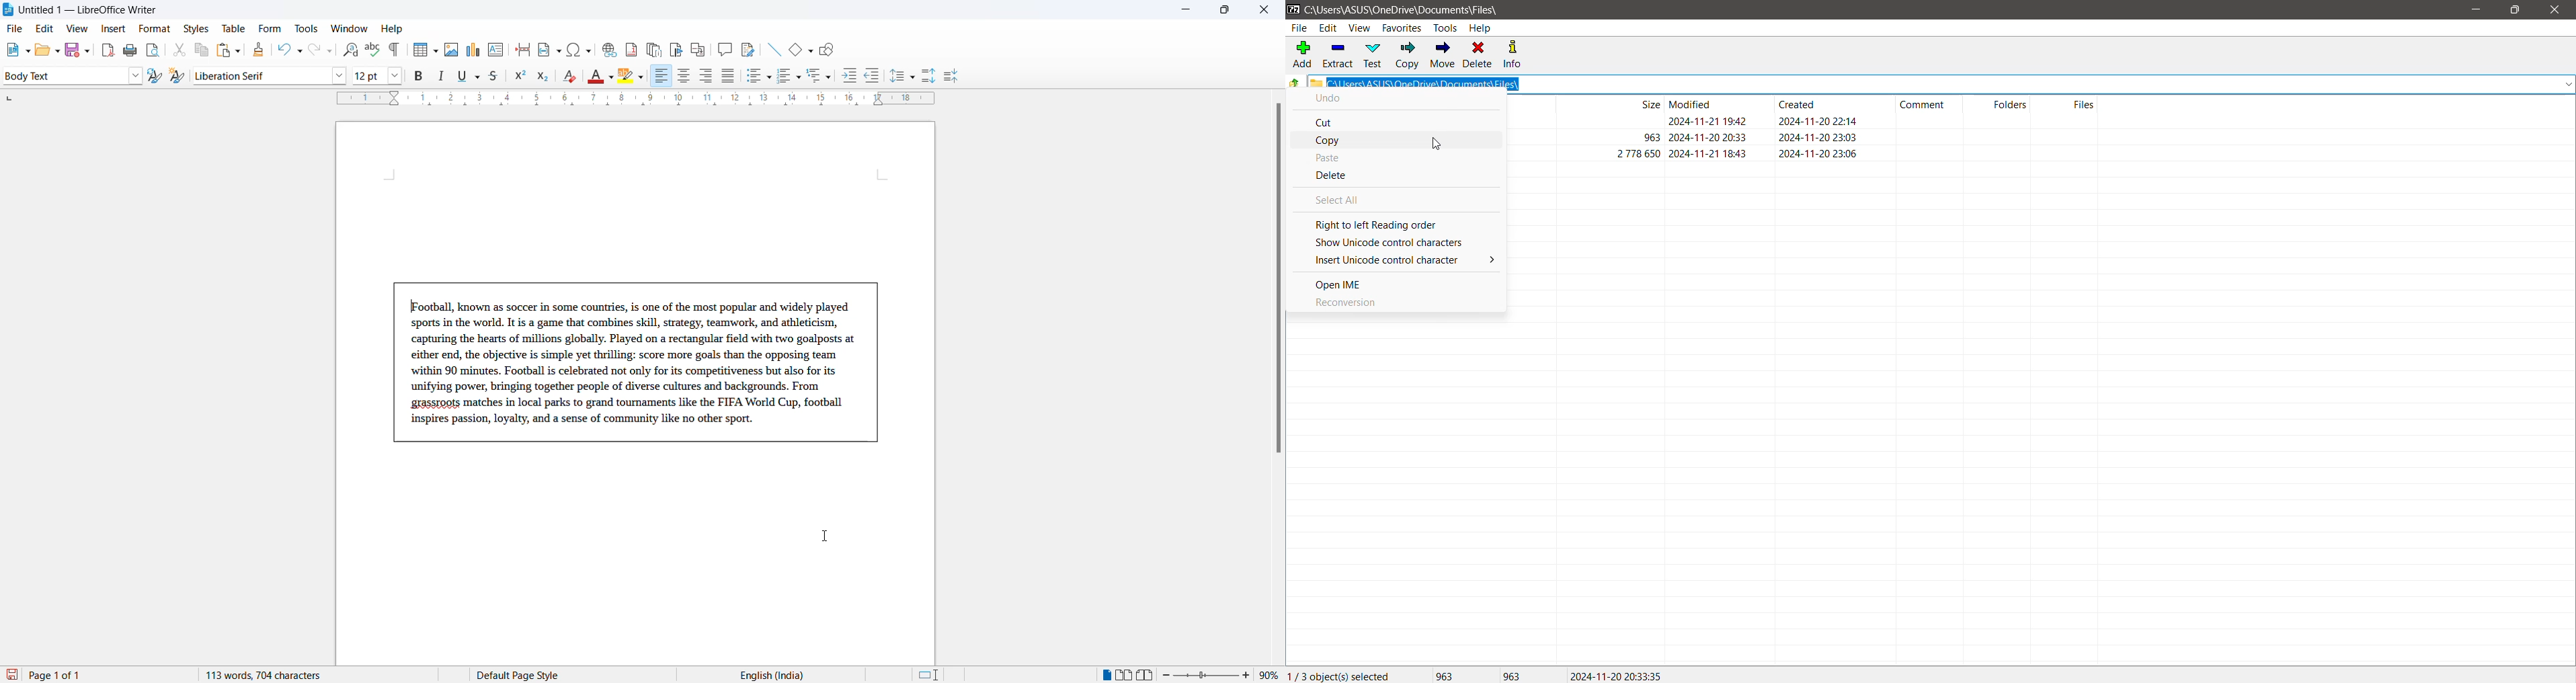  Describe the element at coordinates (854, 76) in the screenshot. I see `increase indent` at that location.